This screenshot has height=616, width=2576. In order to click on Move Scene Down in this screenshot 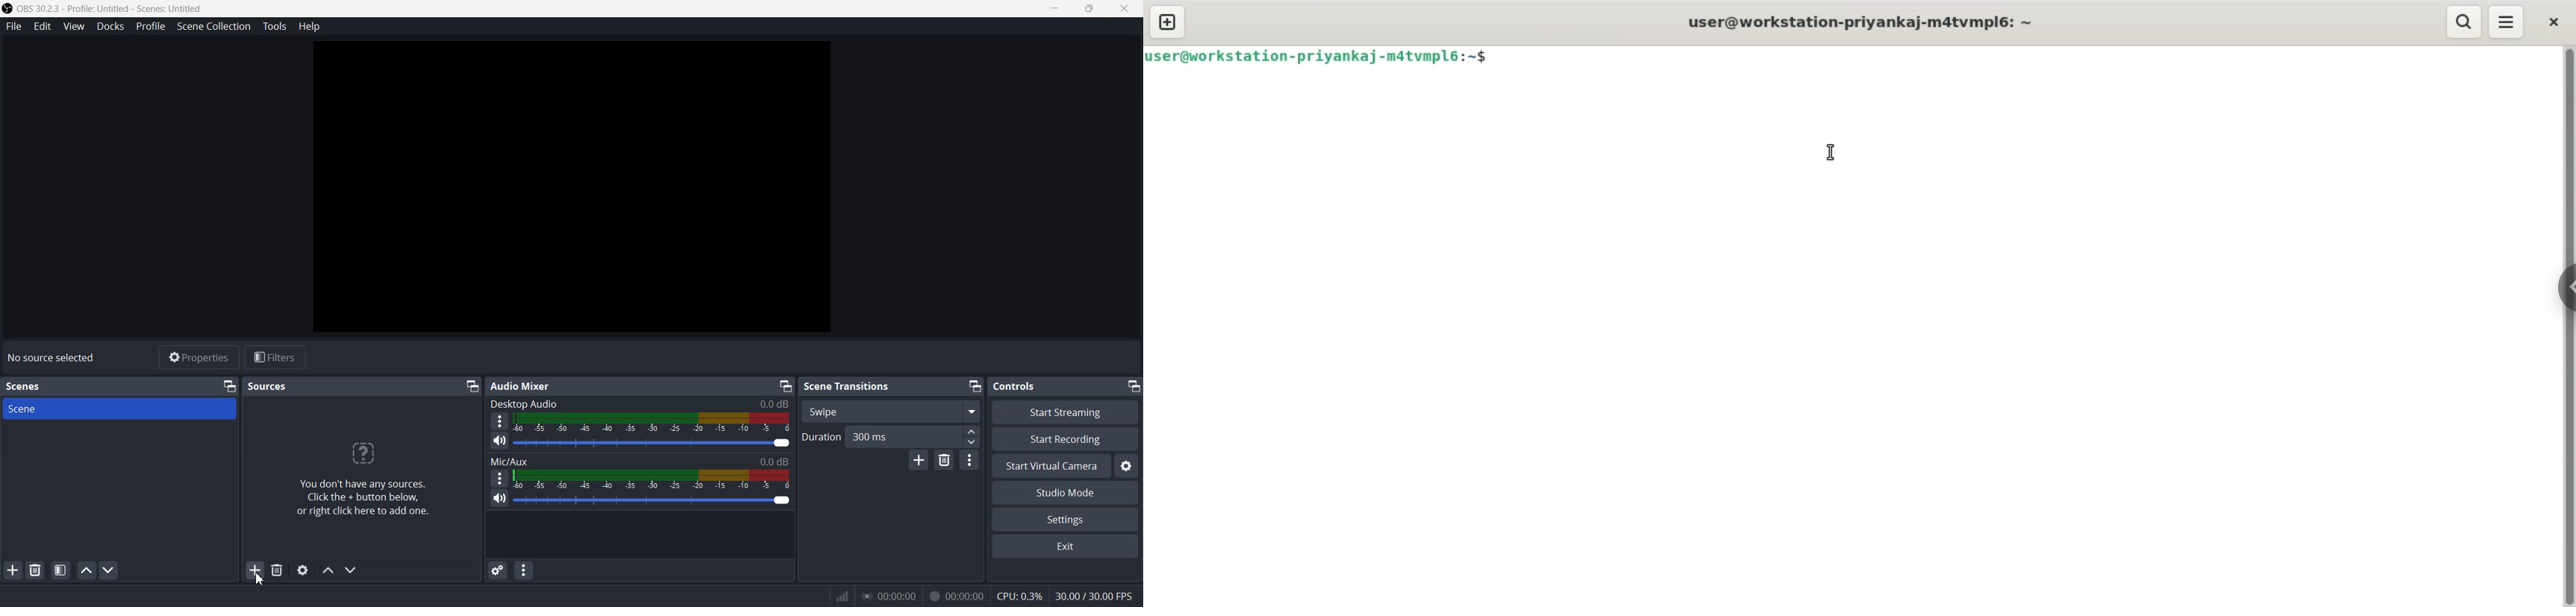, I will do `click(108, 570)`.